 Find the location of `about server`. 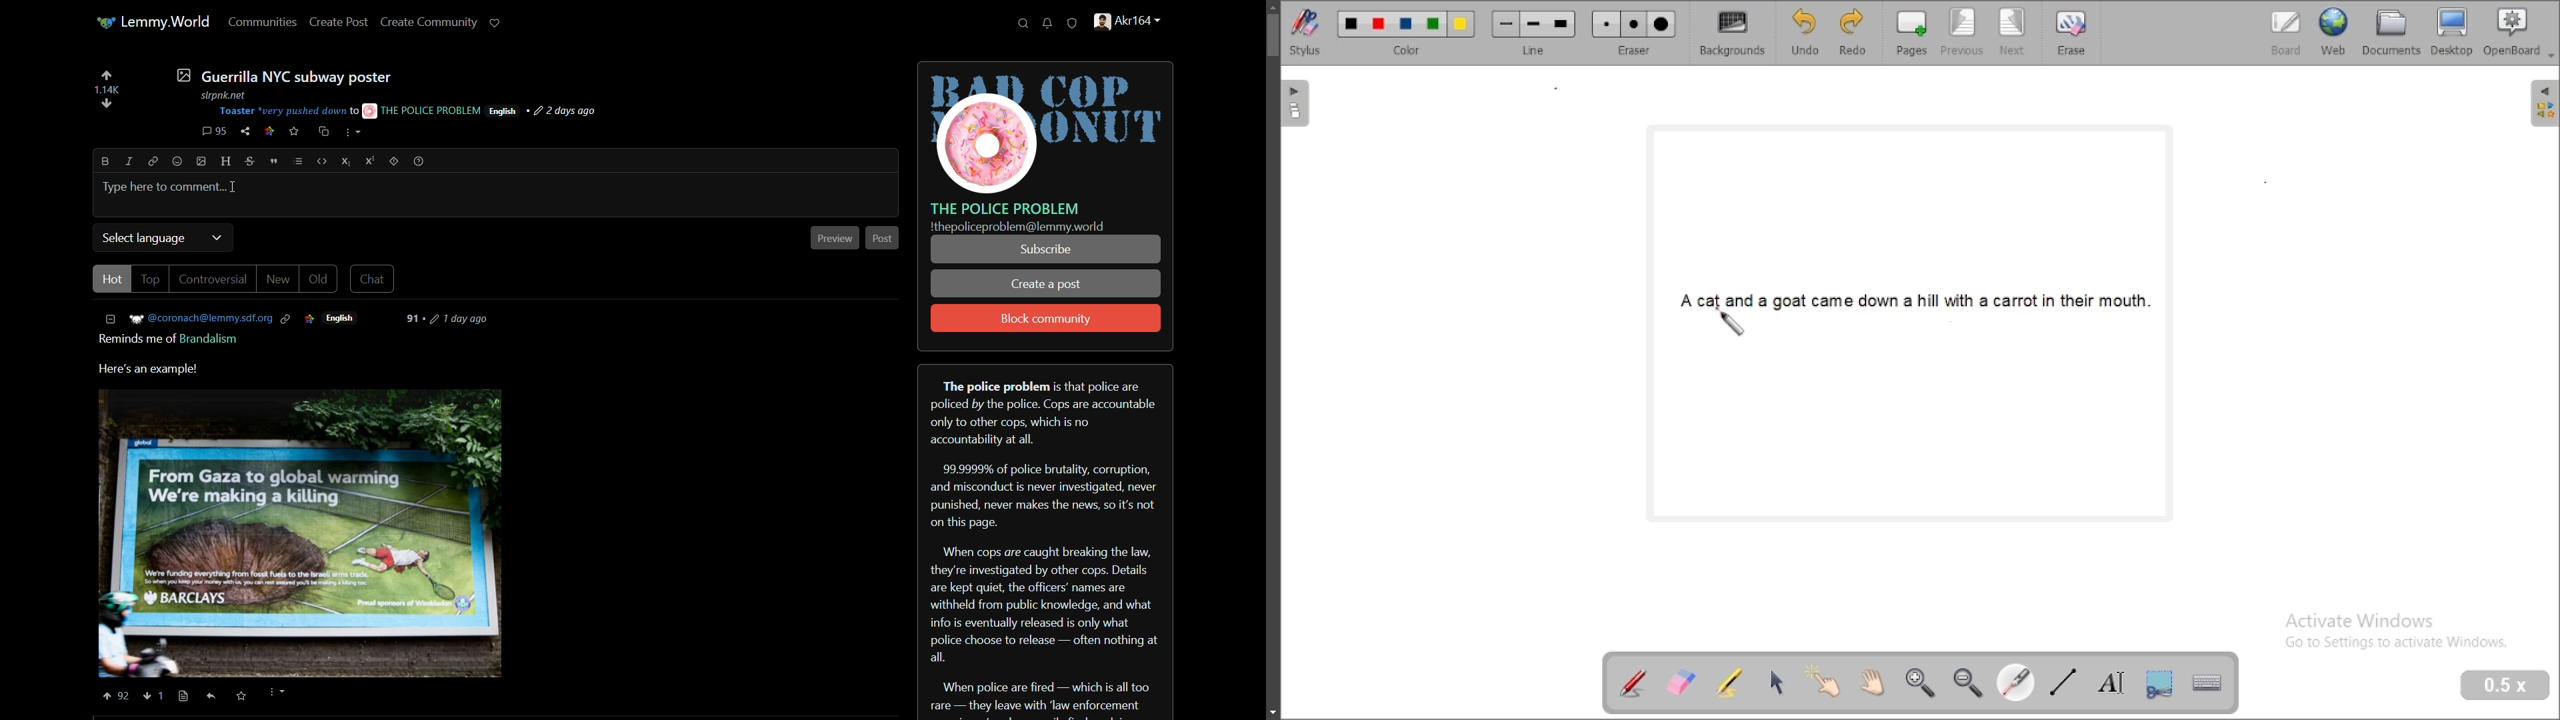

about server is located at coordinates (1045, 541).